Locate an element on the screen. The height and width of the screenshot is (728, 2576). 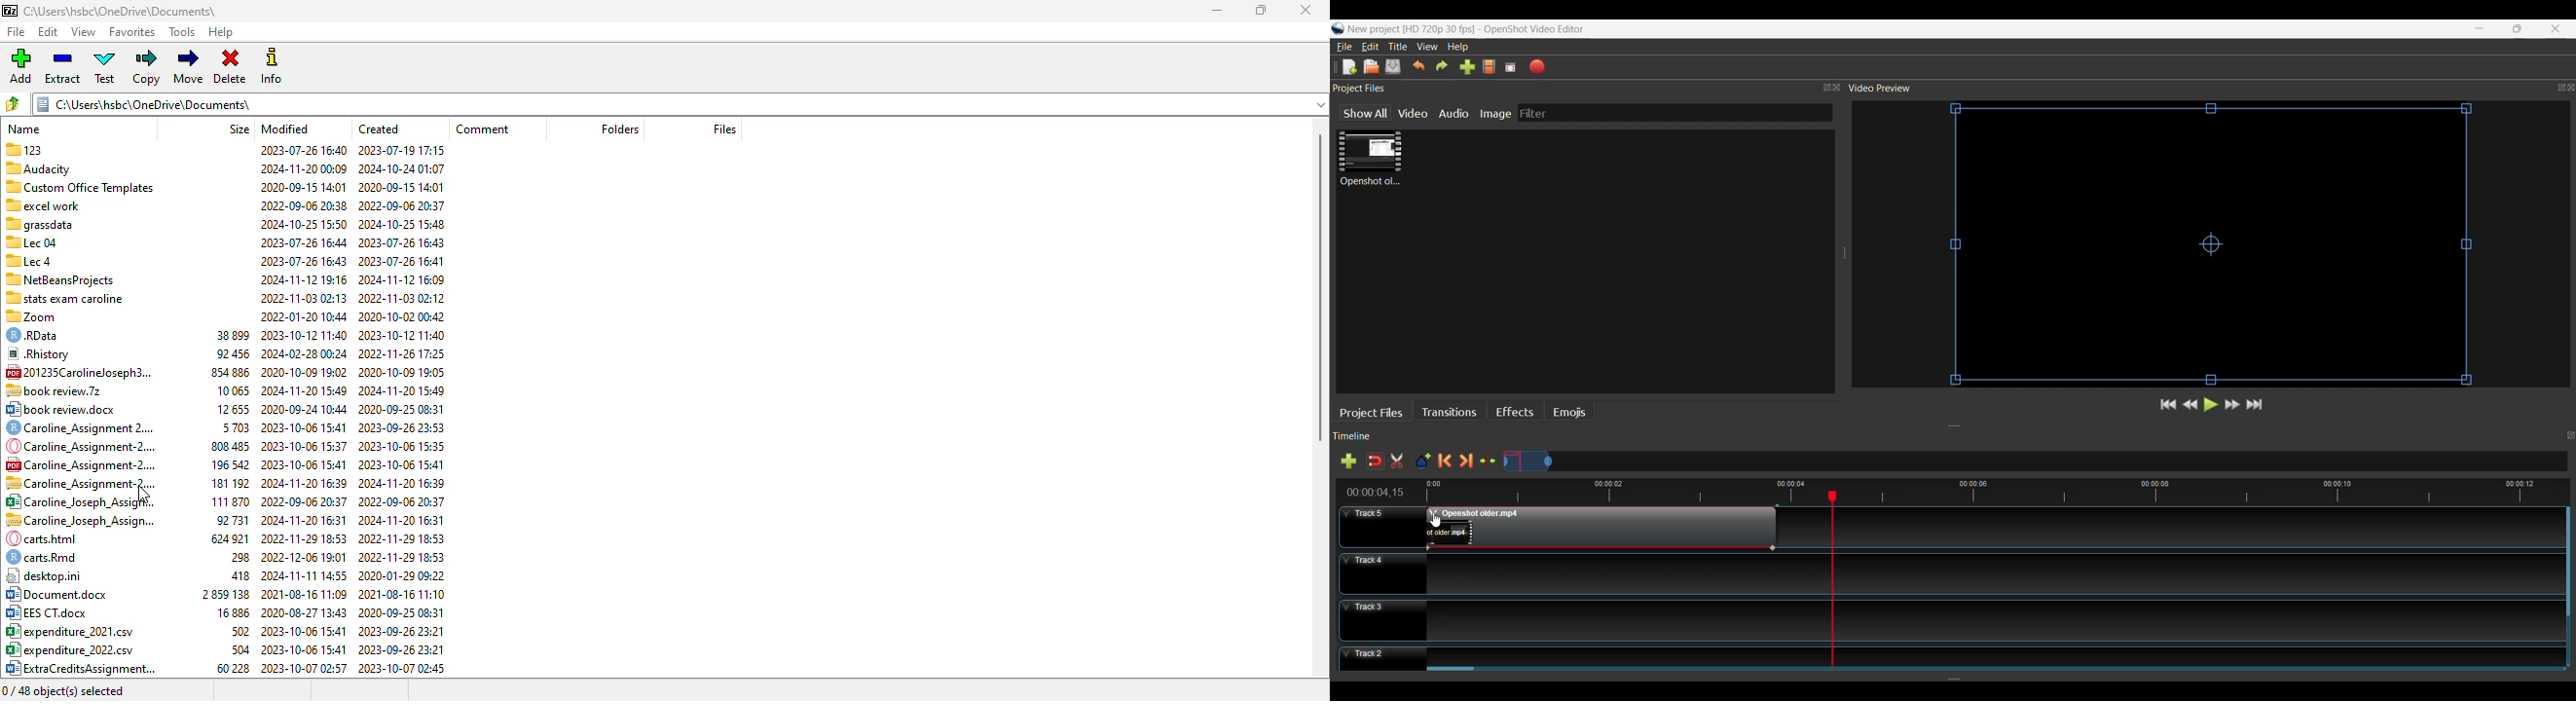
SB Caroline Assianment-2.... 181192 2024-11-20 16:39 2024-11-20 16:39 is located at coordinates (223, 481).